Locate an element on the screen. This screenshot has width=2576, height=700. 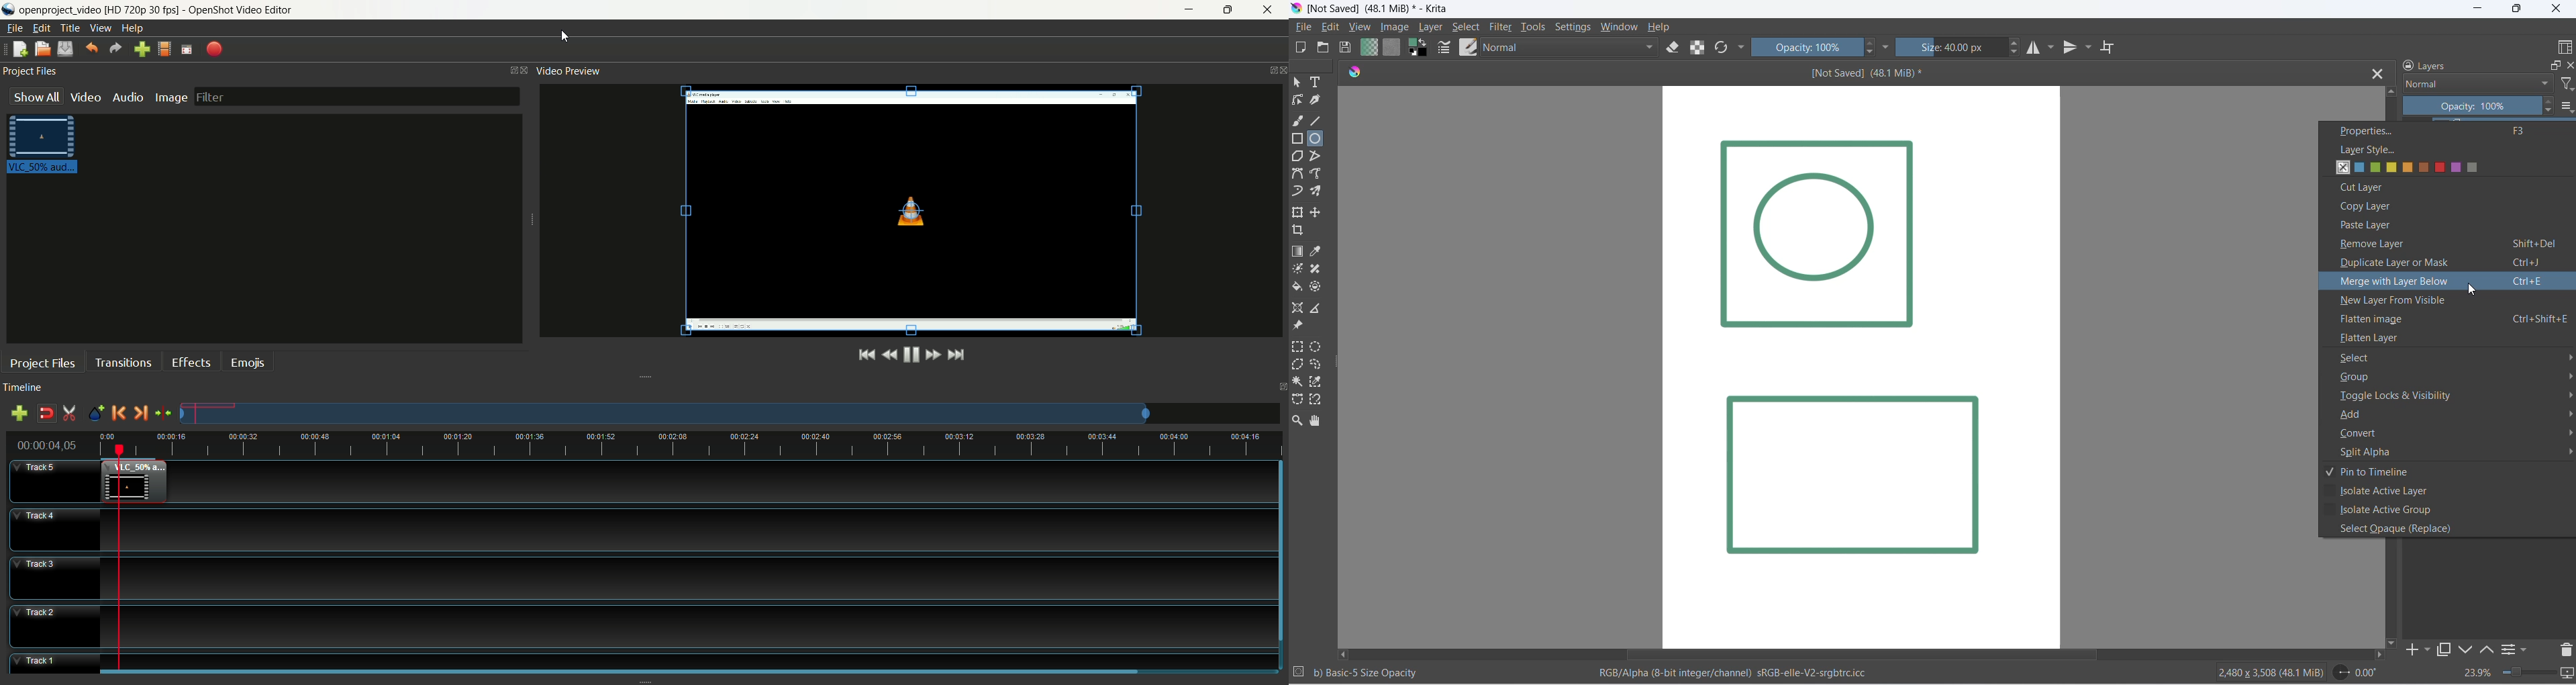
track2 is located at coordinates (56, 627).